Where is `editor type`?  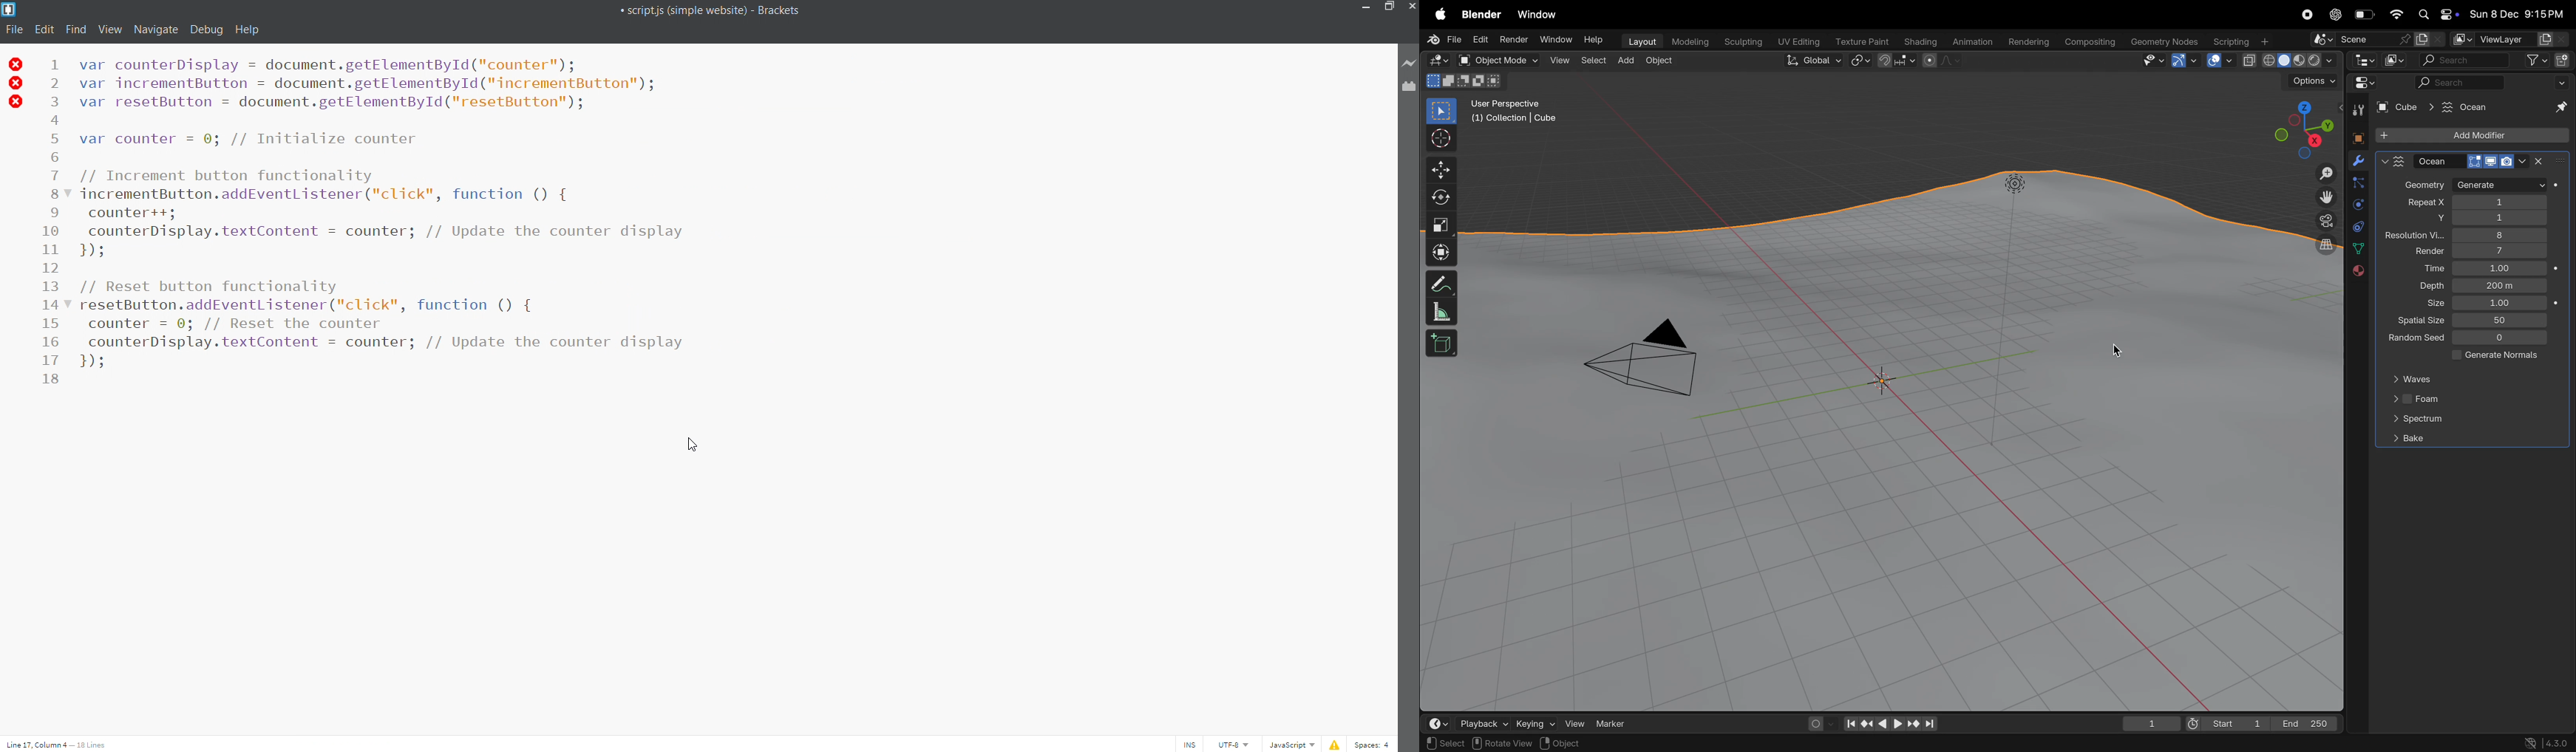
editor type is located at coordinates (1440, 724).